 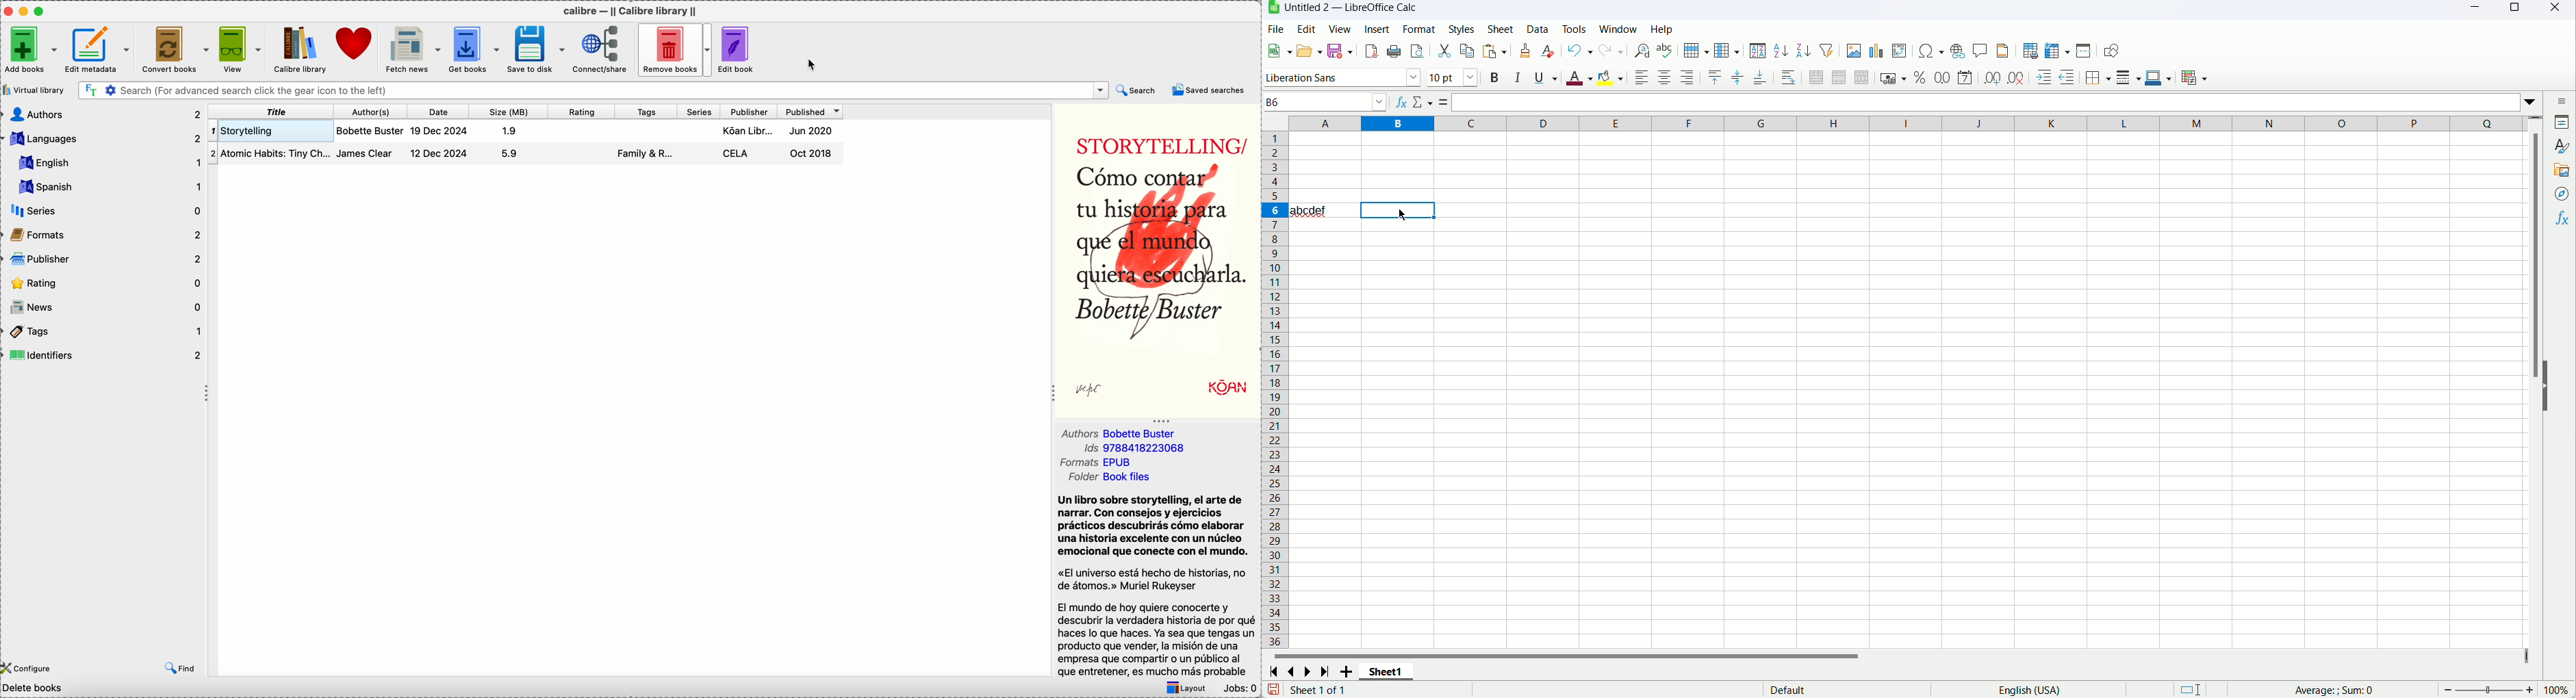 What do you see at coordinates (1550, 51) in the screenshot?
I see `clear formatting` at bounding box center [1550, 51].